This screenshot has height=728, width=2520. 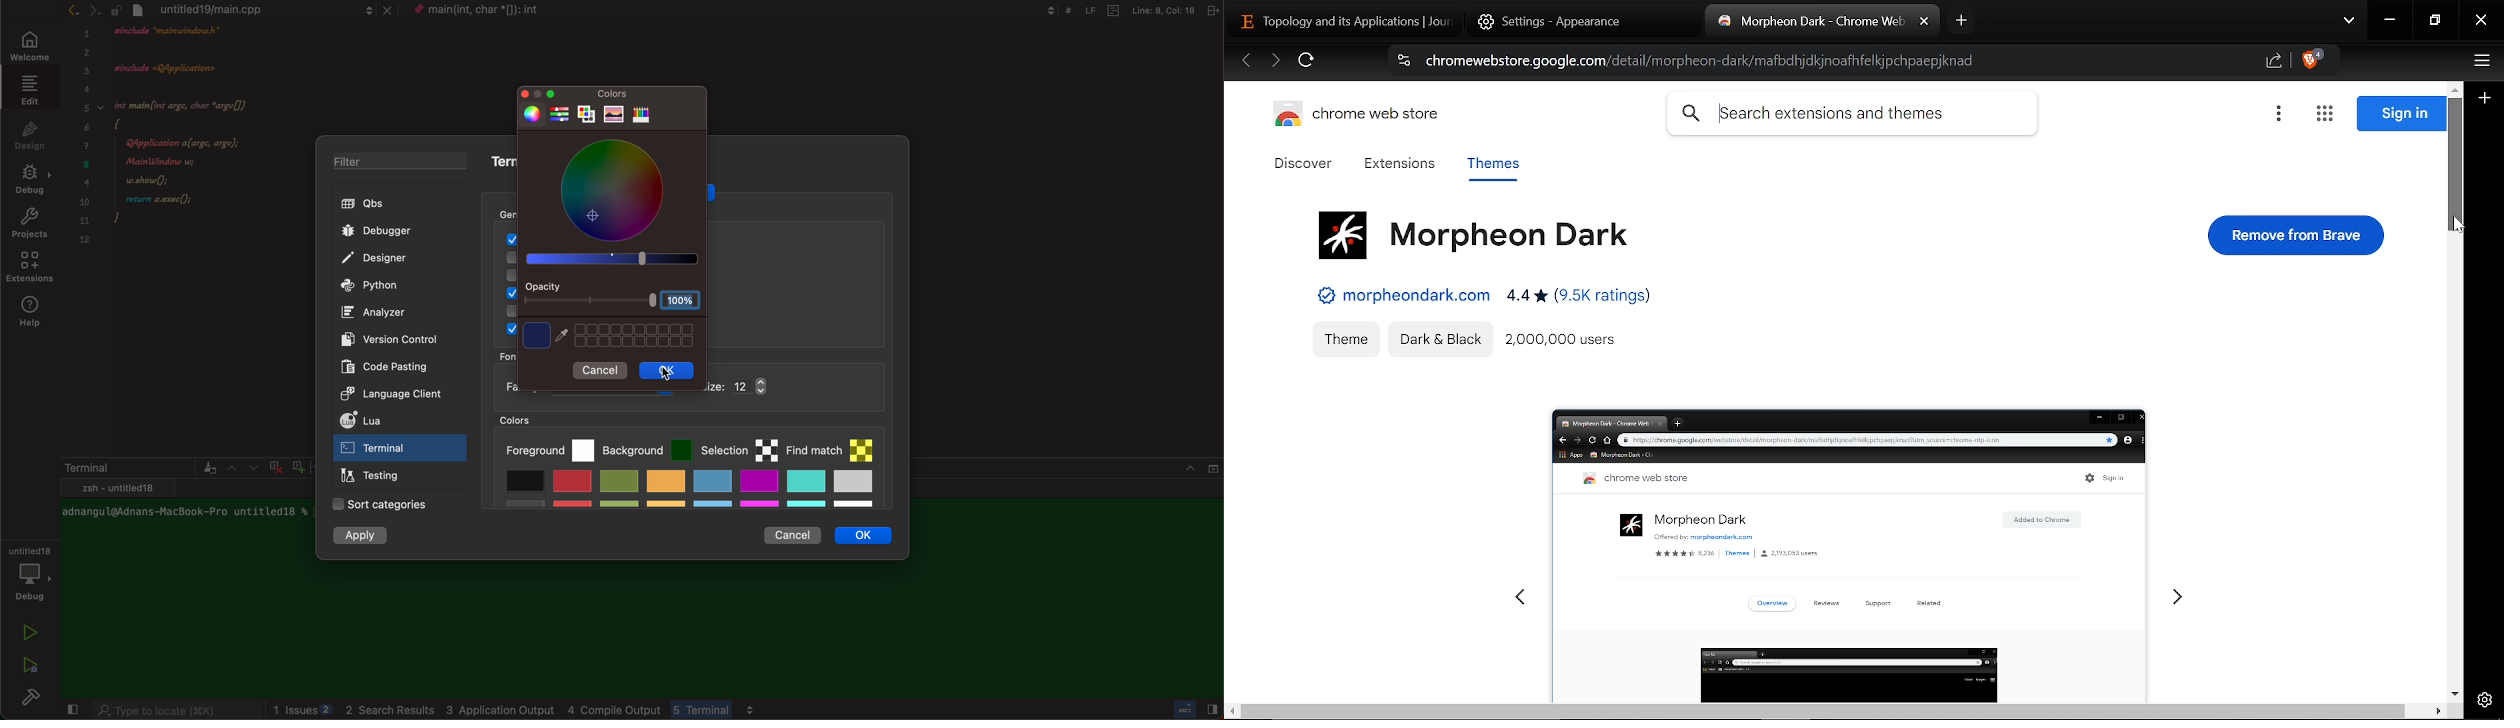 I want to click on qbs, so click(x=395, y=204).